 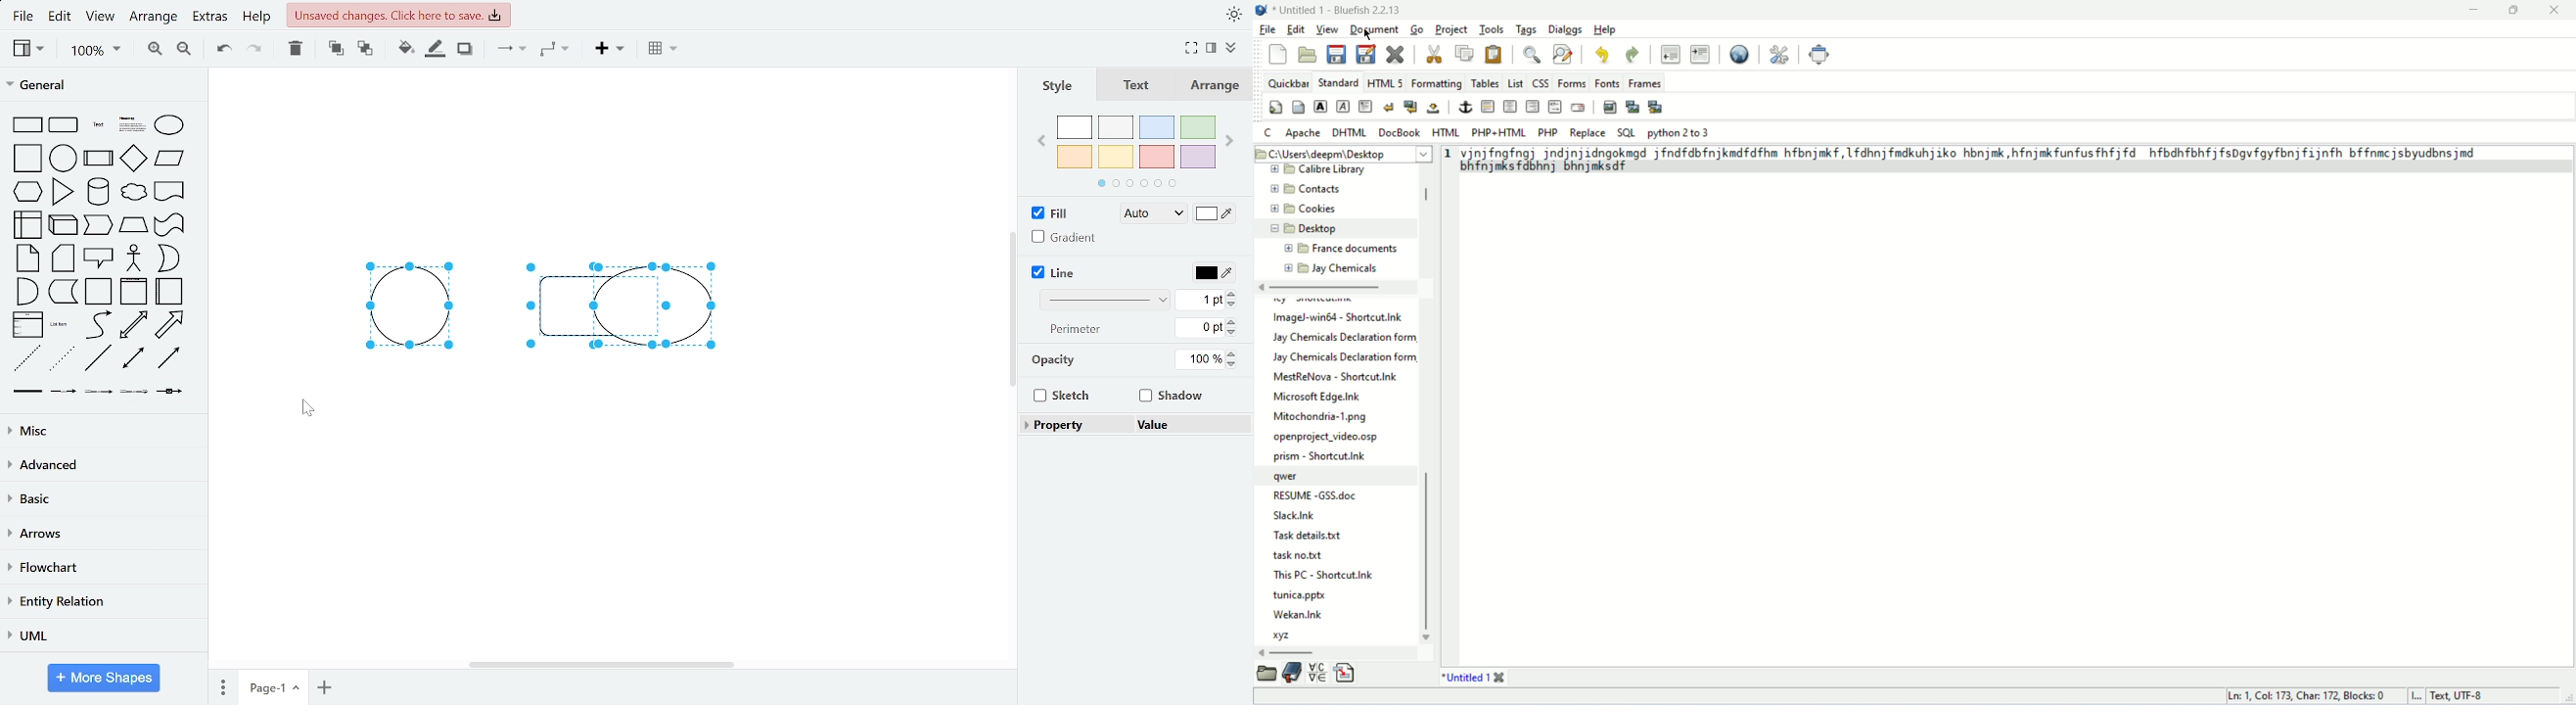 What do you see at coordinates (170, 191) in the screenshot?
I see `document` at bounding box center [170, 191].